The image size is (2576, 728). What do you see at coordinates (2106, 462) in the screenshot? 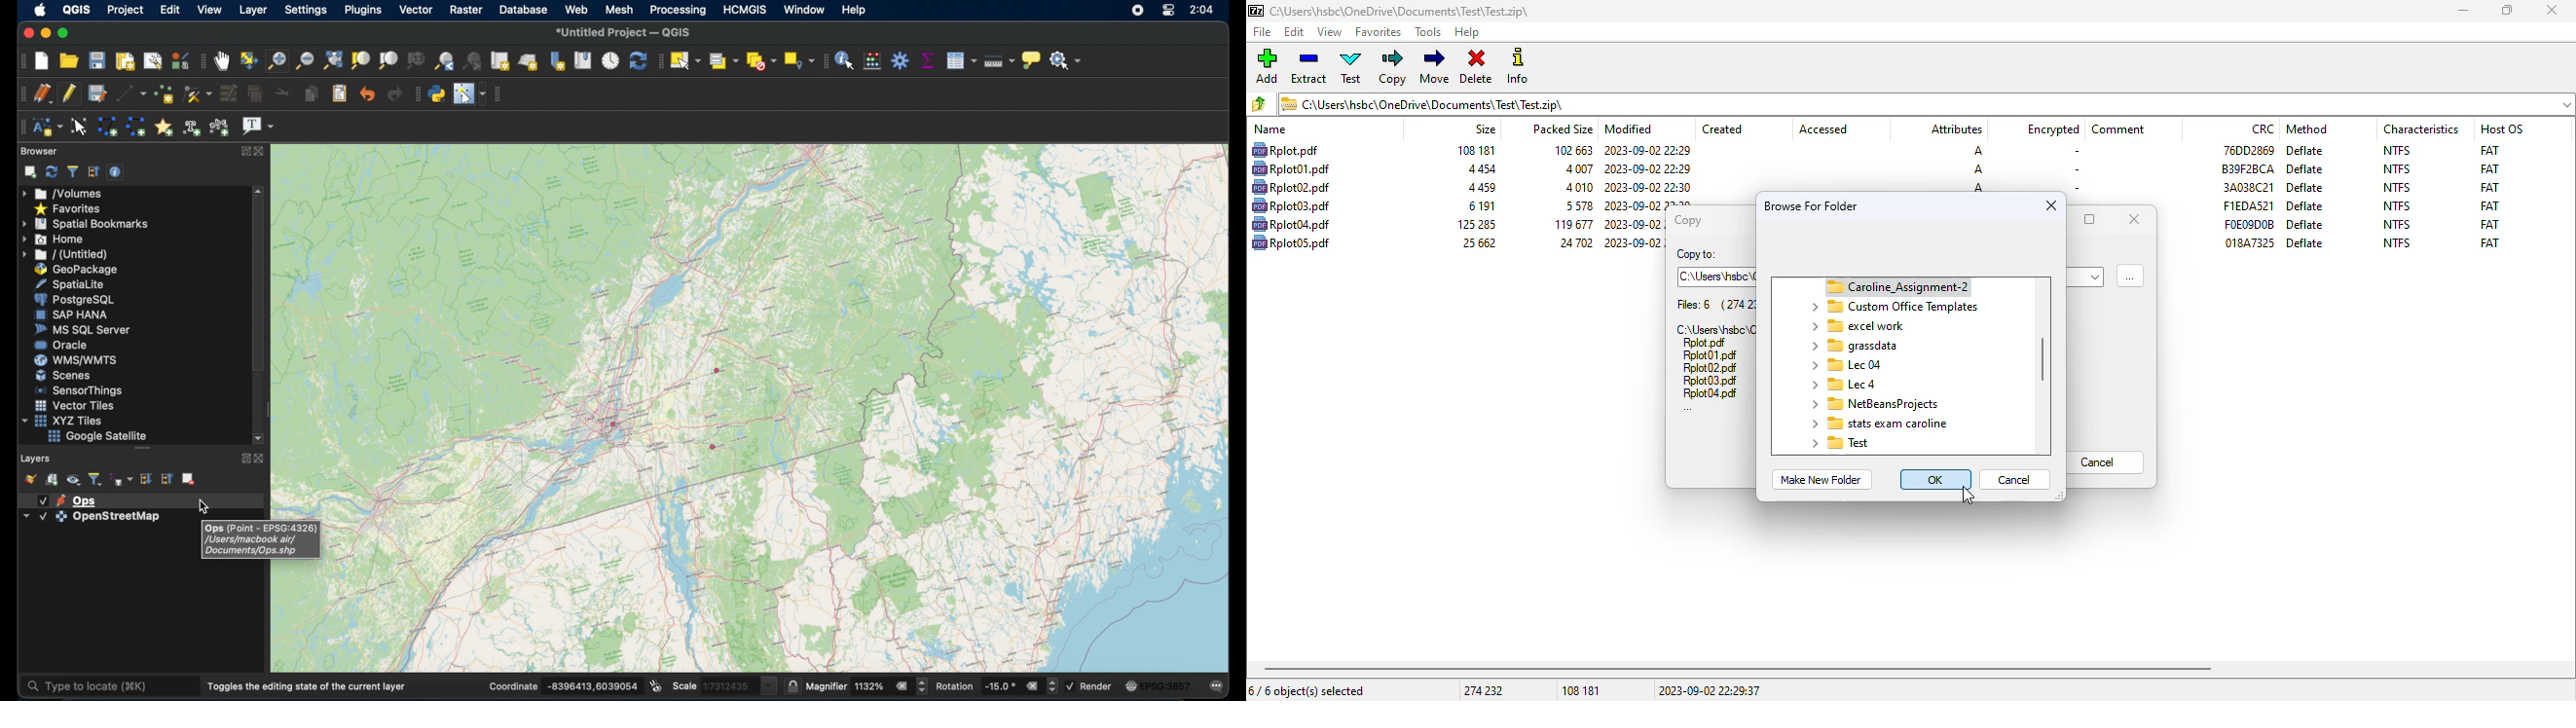
I see `cancel` at bounding box center [2106, 462].